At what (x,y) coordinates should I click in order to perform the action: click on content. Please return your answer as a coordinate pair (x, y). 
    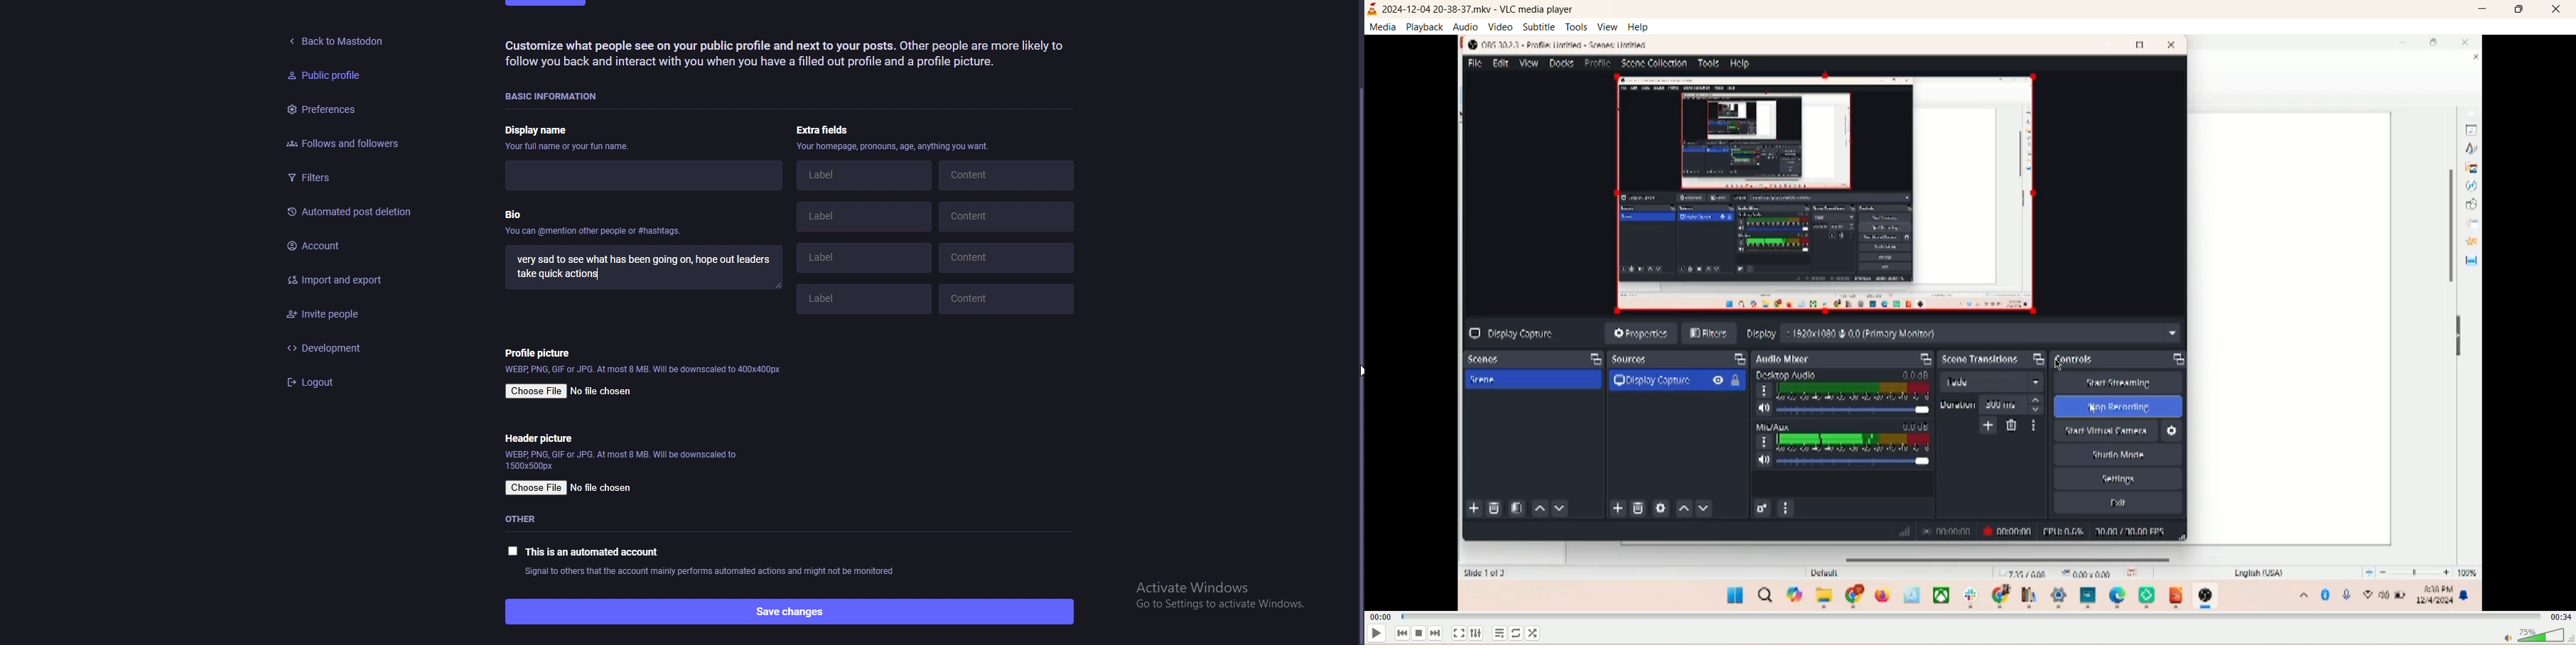
    Looking at the image, I should click on (1008, 296).